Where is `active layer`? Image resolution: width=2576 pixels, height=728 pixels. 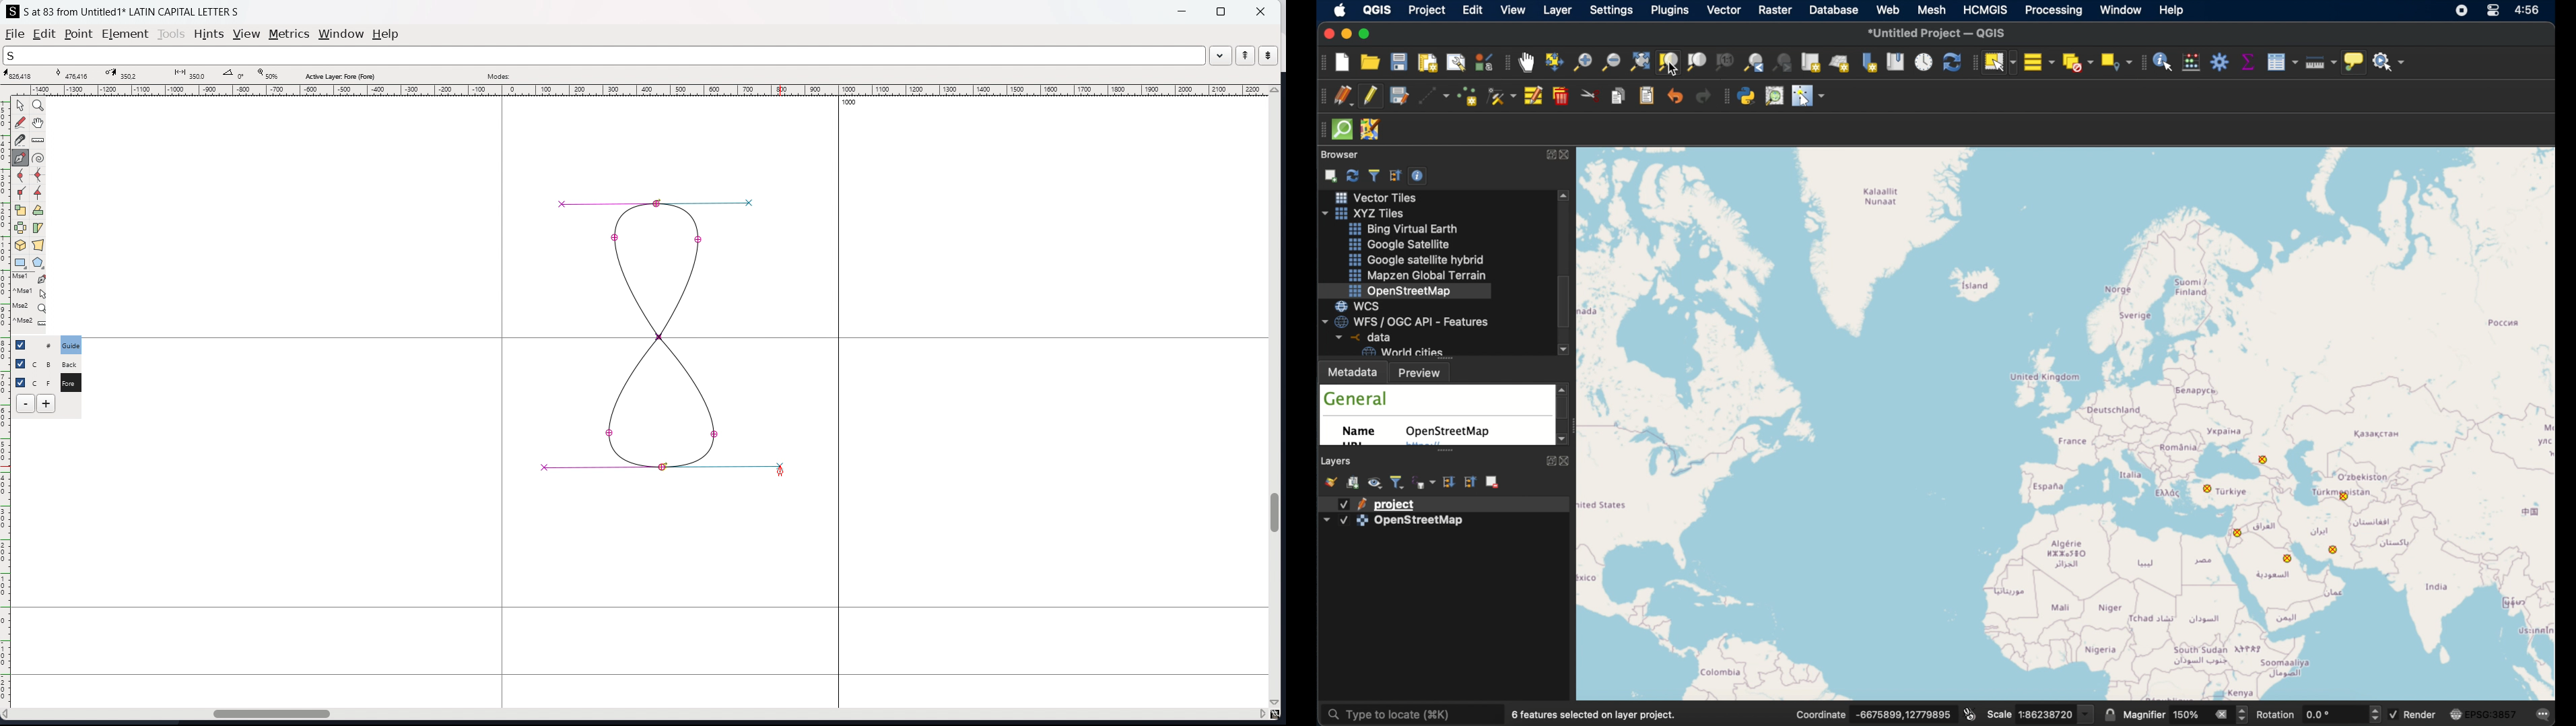
active layer is located at coordinates (339, 76).